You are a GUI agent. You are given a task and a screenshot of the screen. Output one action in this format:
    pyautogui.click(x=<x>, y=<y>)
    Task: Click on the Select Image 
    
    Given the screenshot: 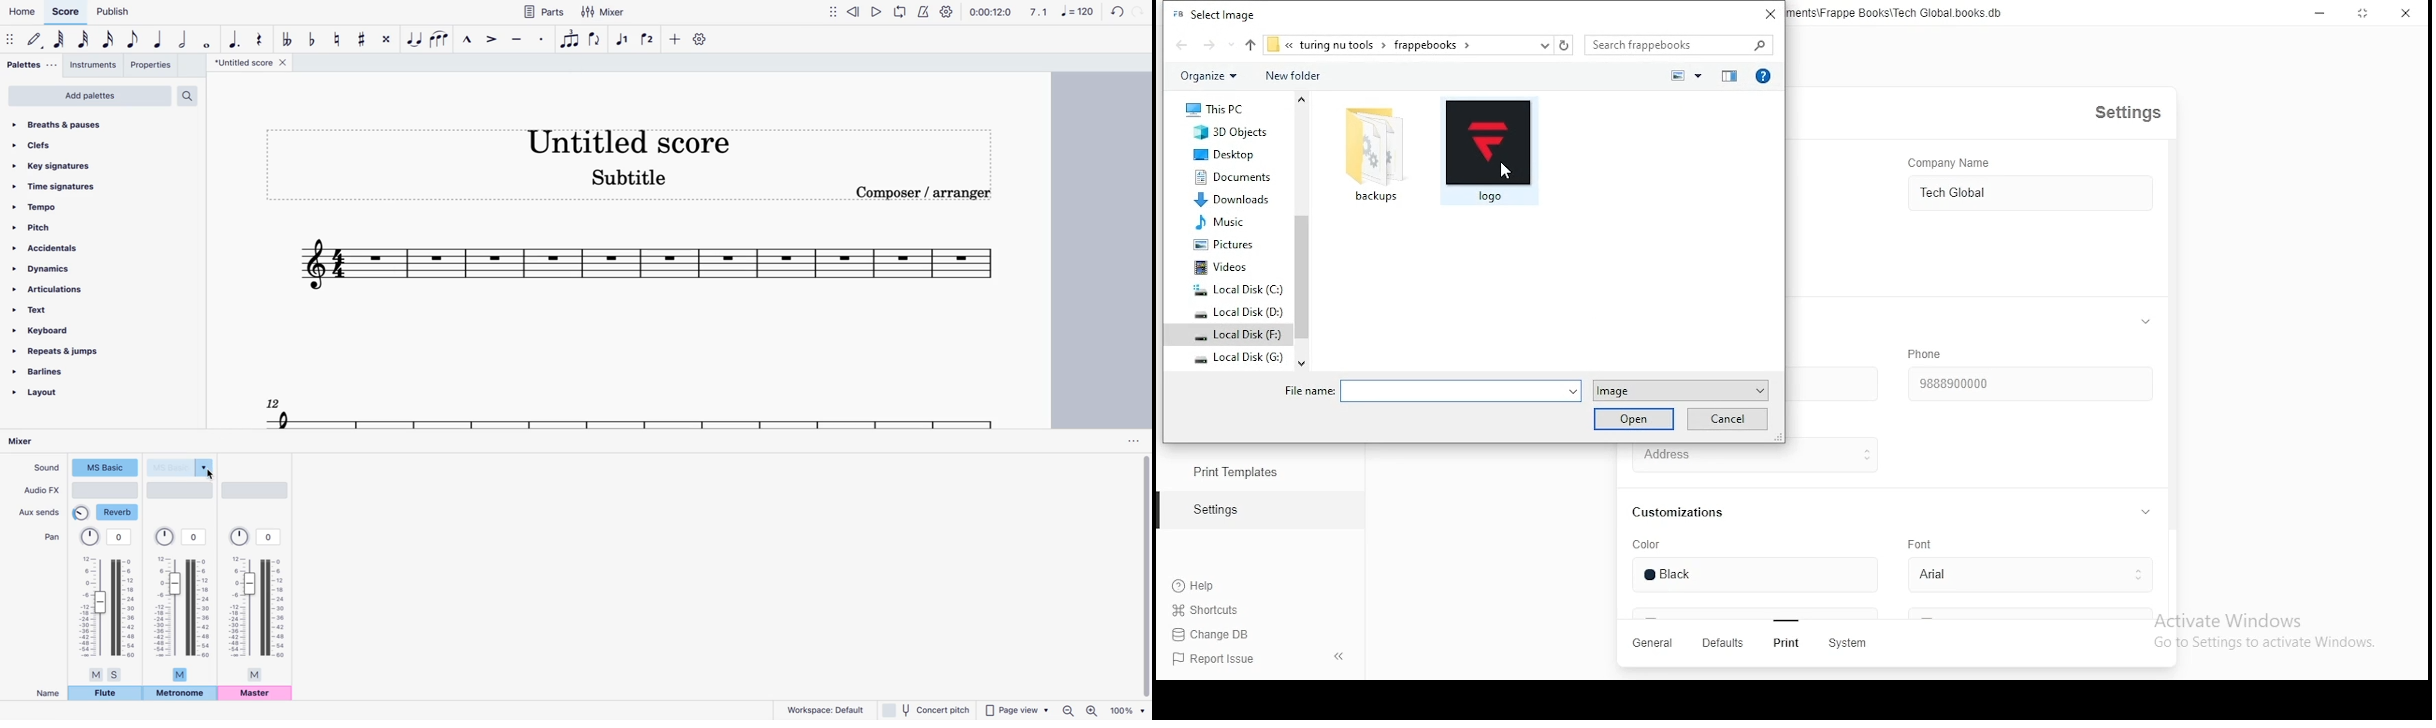 What is the action you would take?
    pyautogui.click(x=1212, y=17)
    